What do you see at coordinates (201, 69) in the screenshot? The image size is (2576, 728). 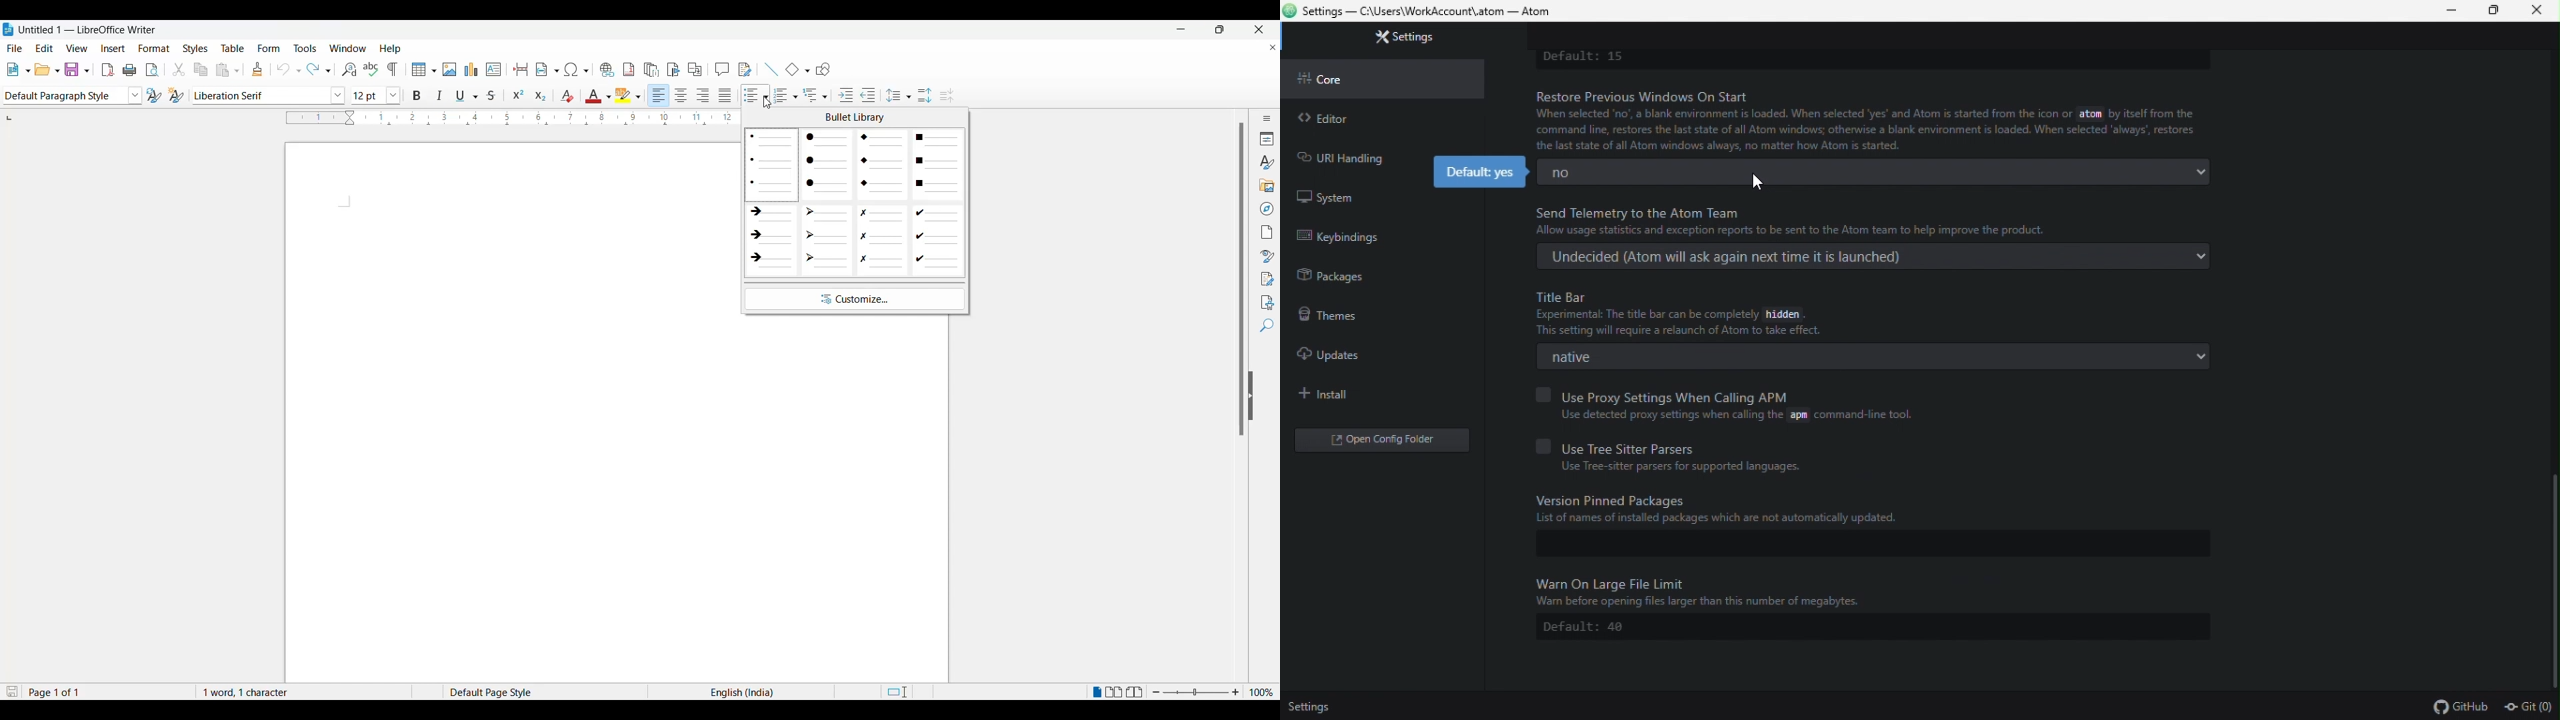 I see `copy` at bounding box center [201, 69].